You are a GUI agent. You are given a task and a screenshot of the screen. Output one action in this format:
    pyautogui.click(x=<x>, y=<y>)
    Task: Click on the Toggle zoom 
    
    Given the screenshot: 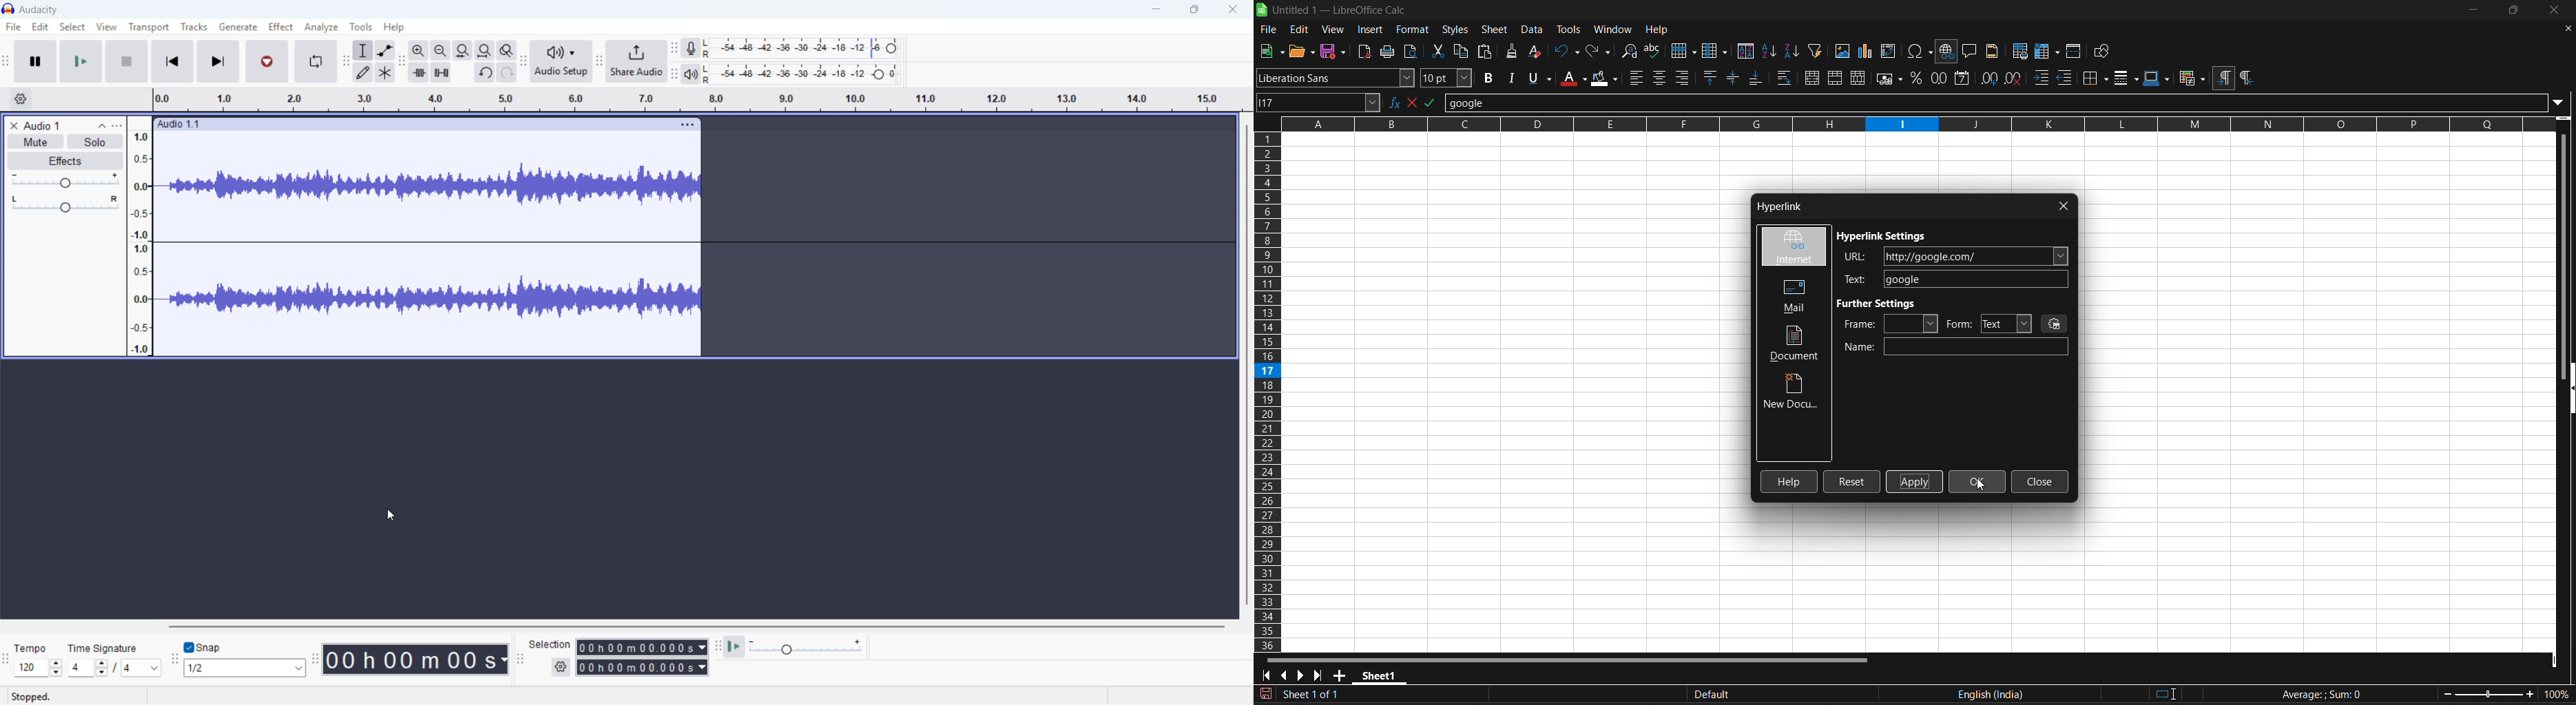 What is the action you would take?
    pyautogui.click(x=507, y=50)
    